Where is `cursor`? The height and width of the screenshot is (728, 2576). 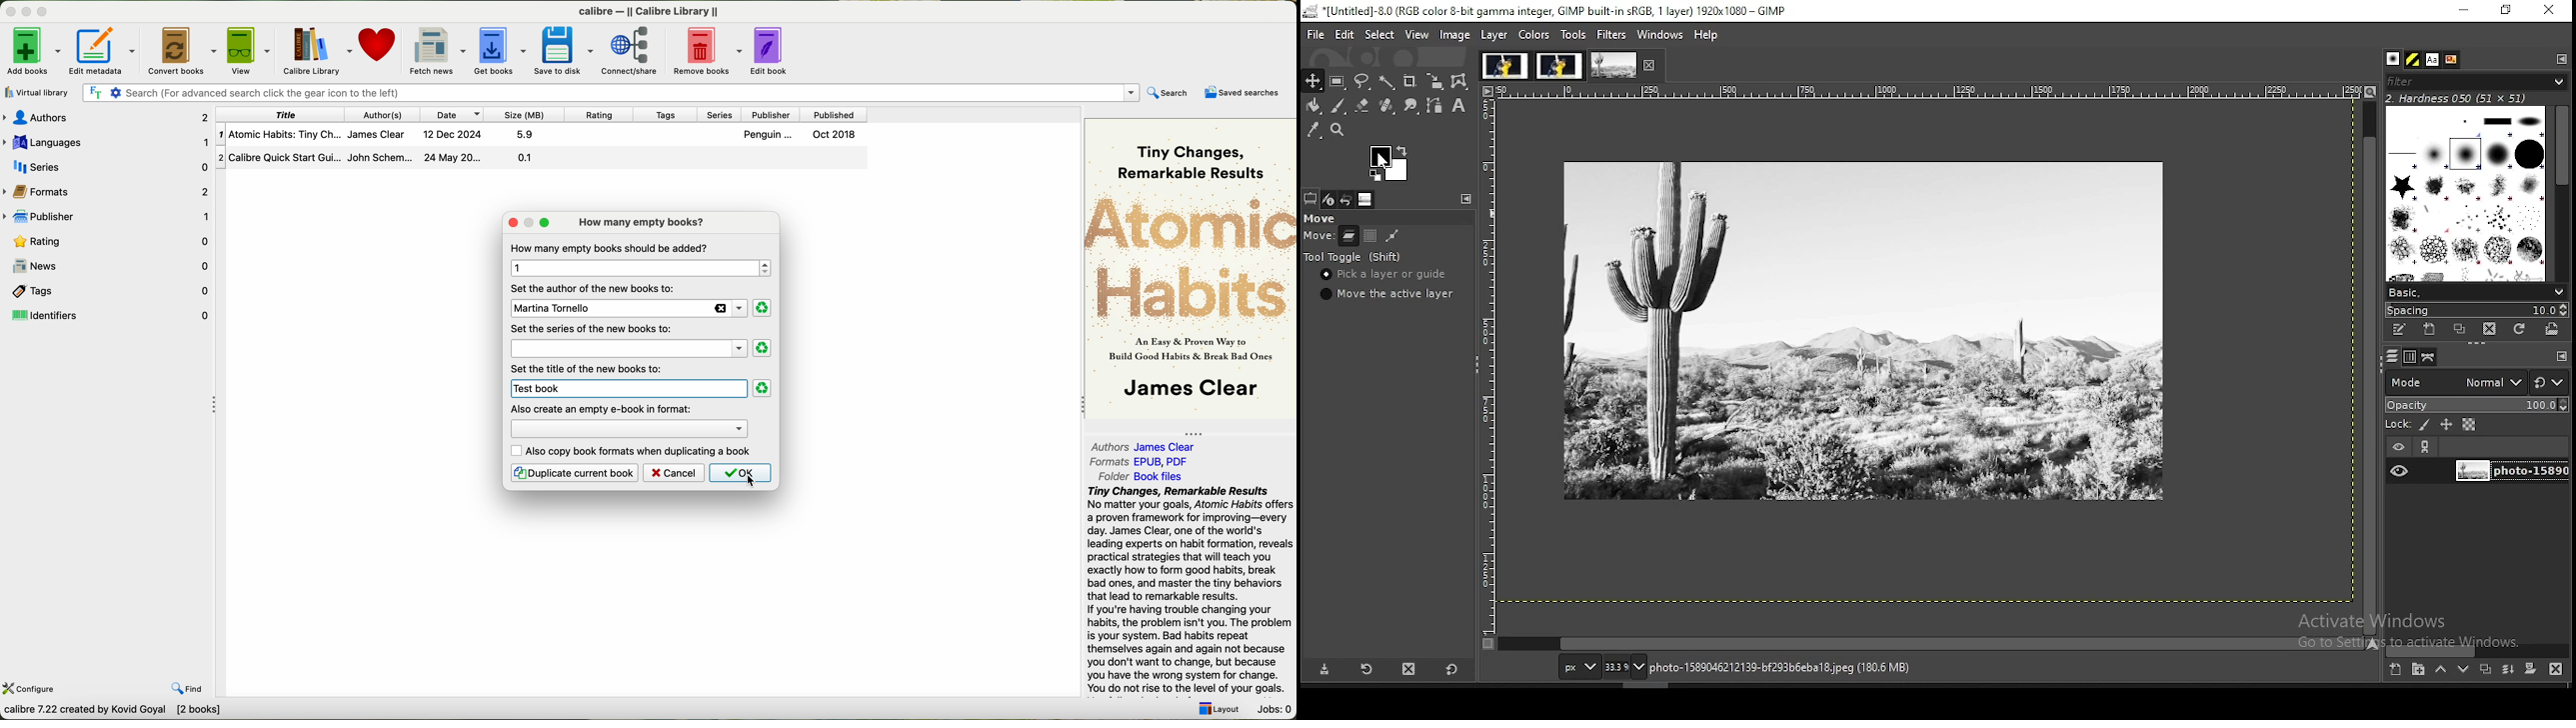 cursor is located at coordinates (747, 477).